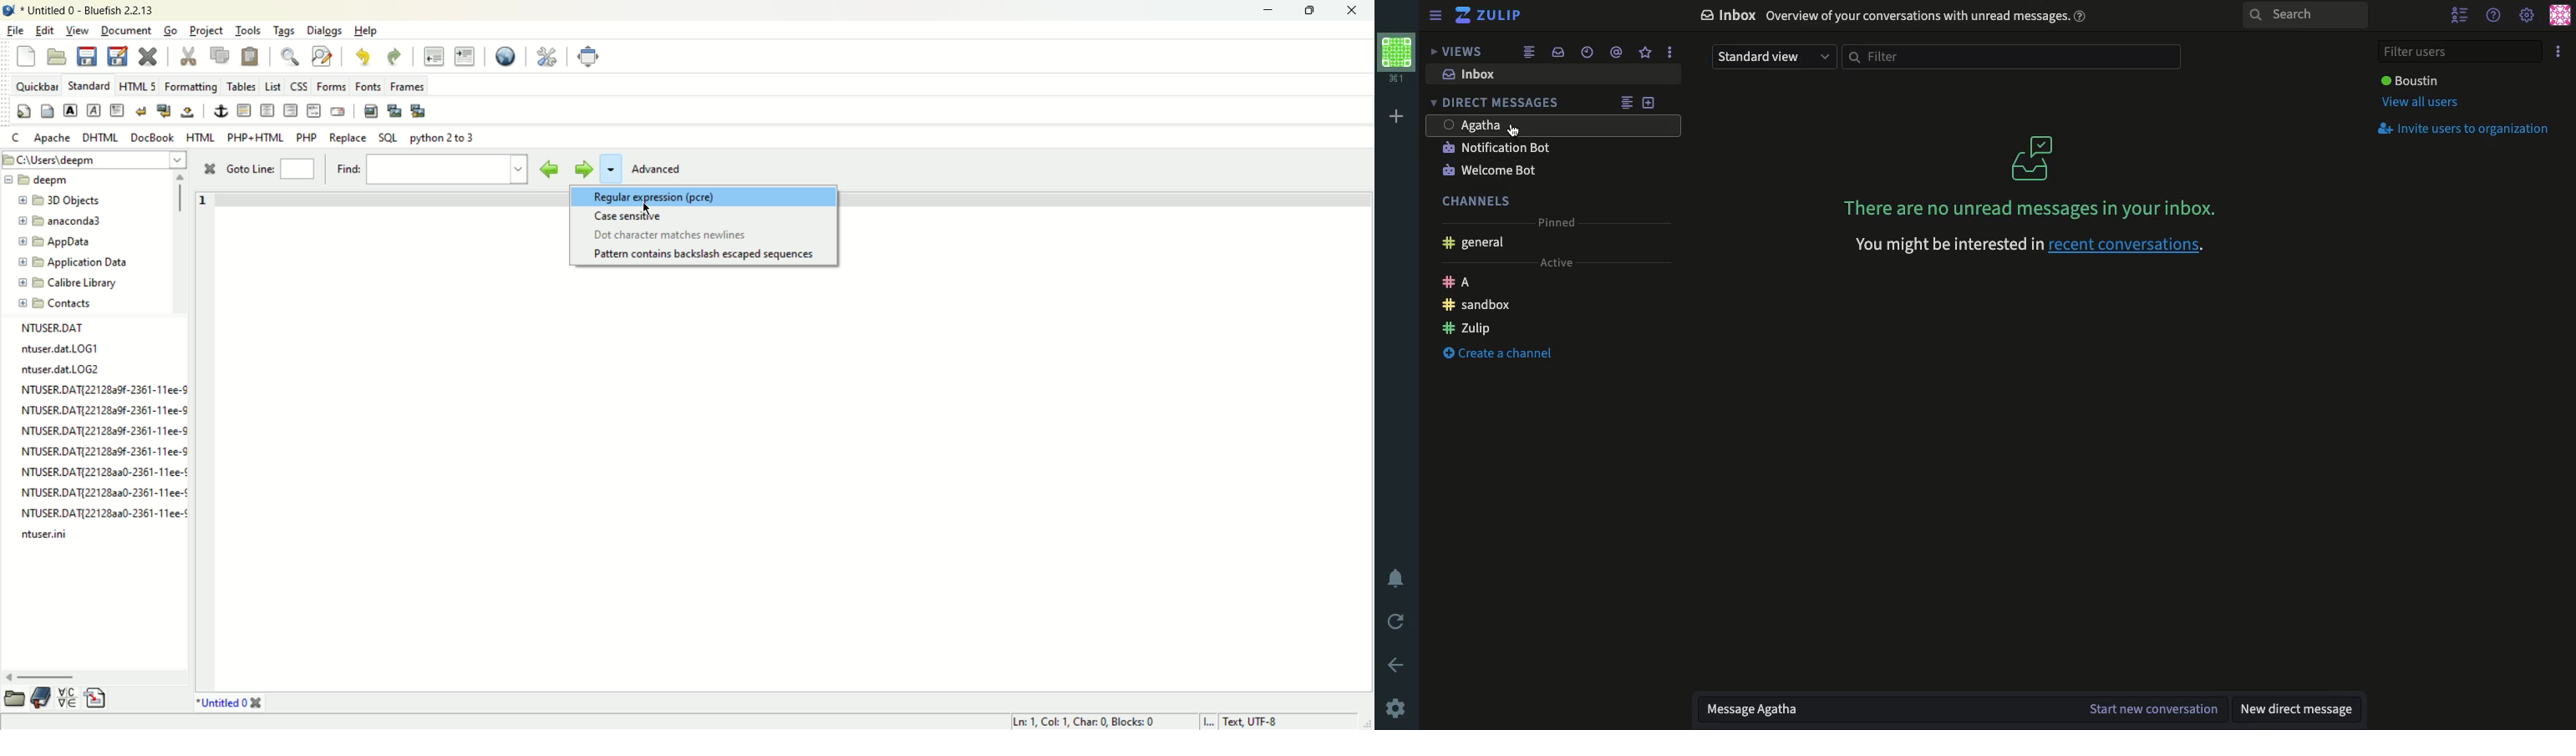 The height and width of the screenshot is (756, 2576). Describe the element at coordinates (1393, 664) in the screenshot. I see `Back` at that location.